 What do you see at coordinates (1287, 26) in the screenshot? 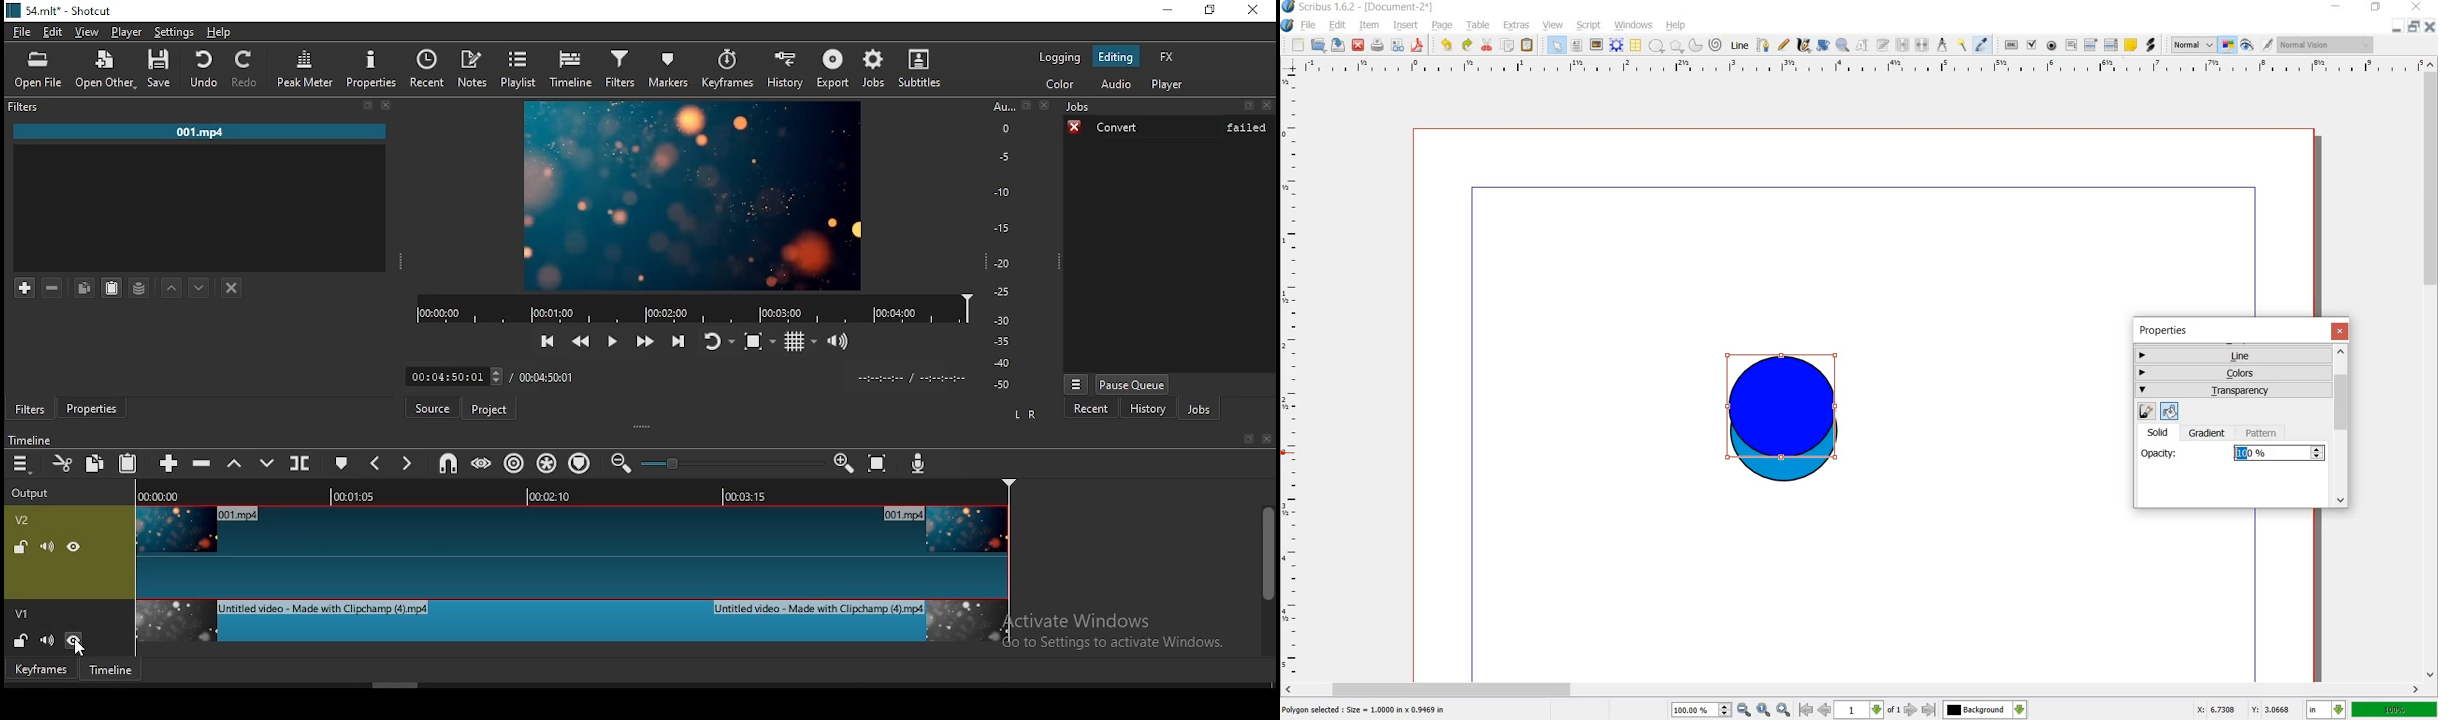
I see `system logo` at bounding box center [1287, 26].